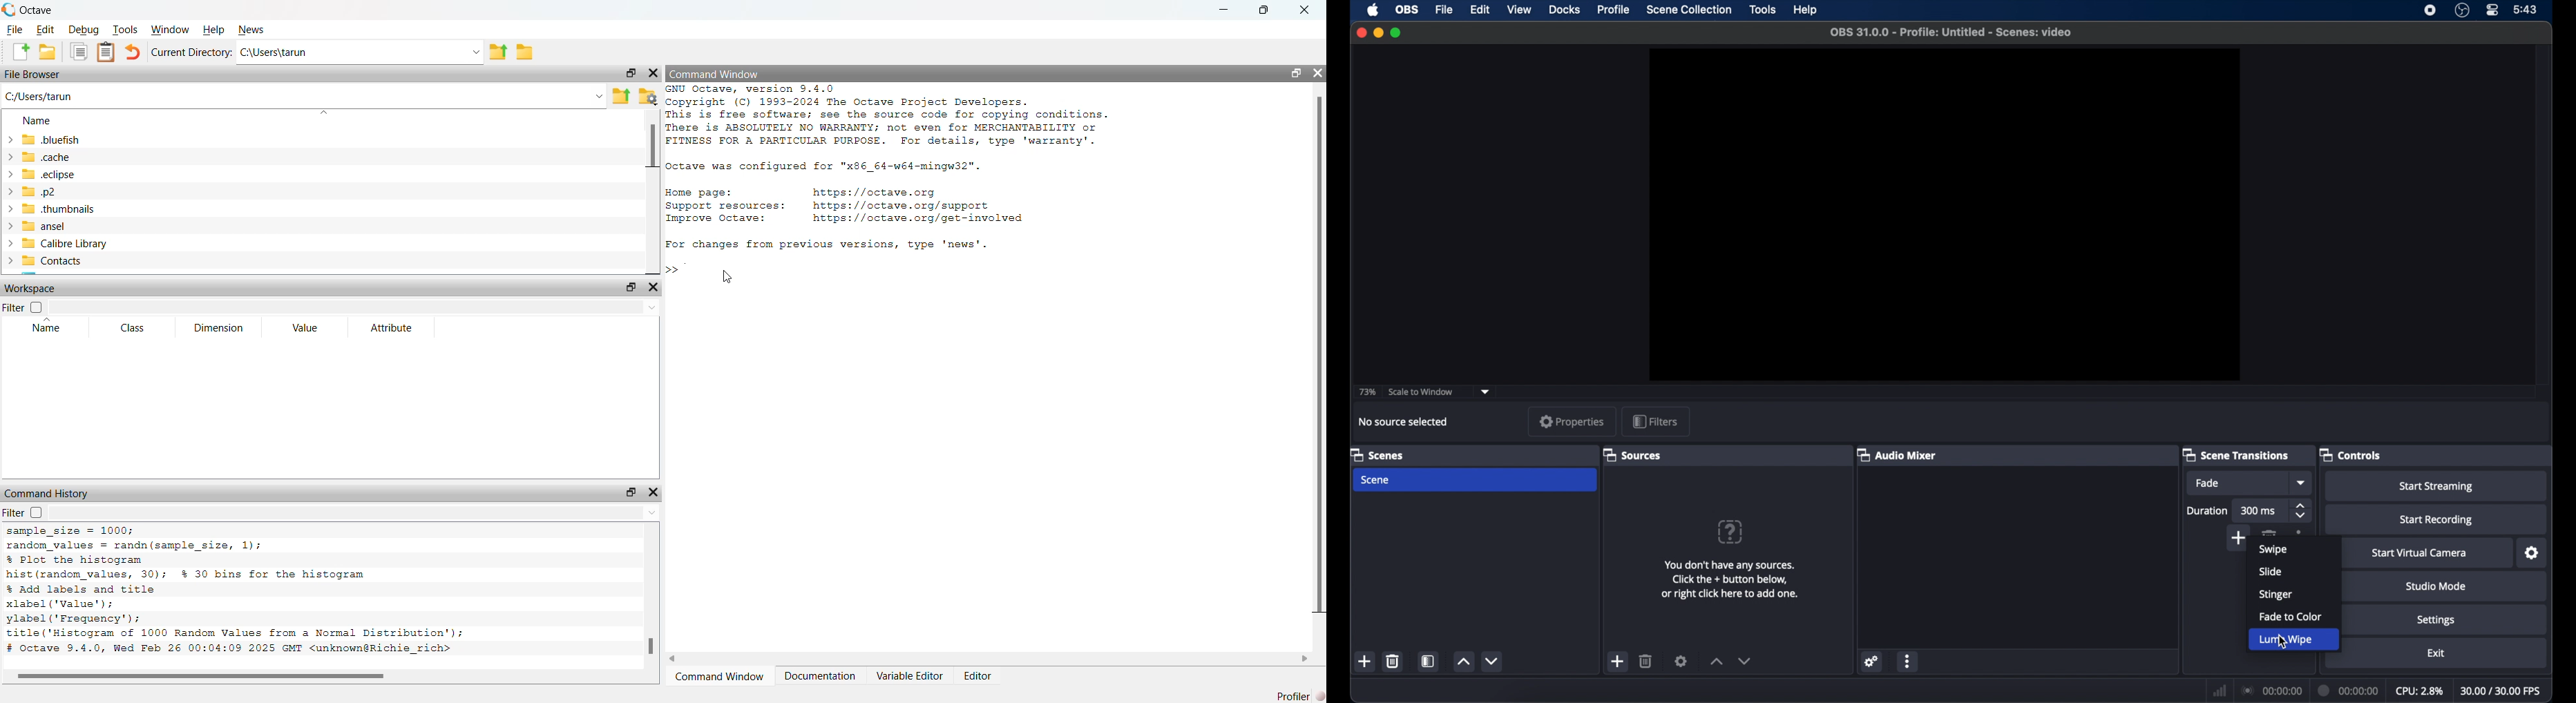  What do you see at coordinates (1480, 10) in the screenshot?
I see `edit` at bounding box center [1480, 10].